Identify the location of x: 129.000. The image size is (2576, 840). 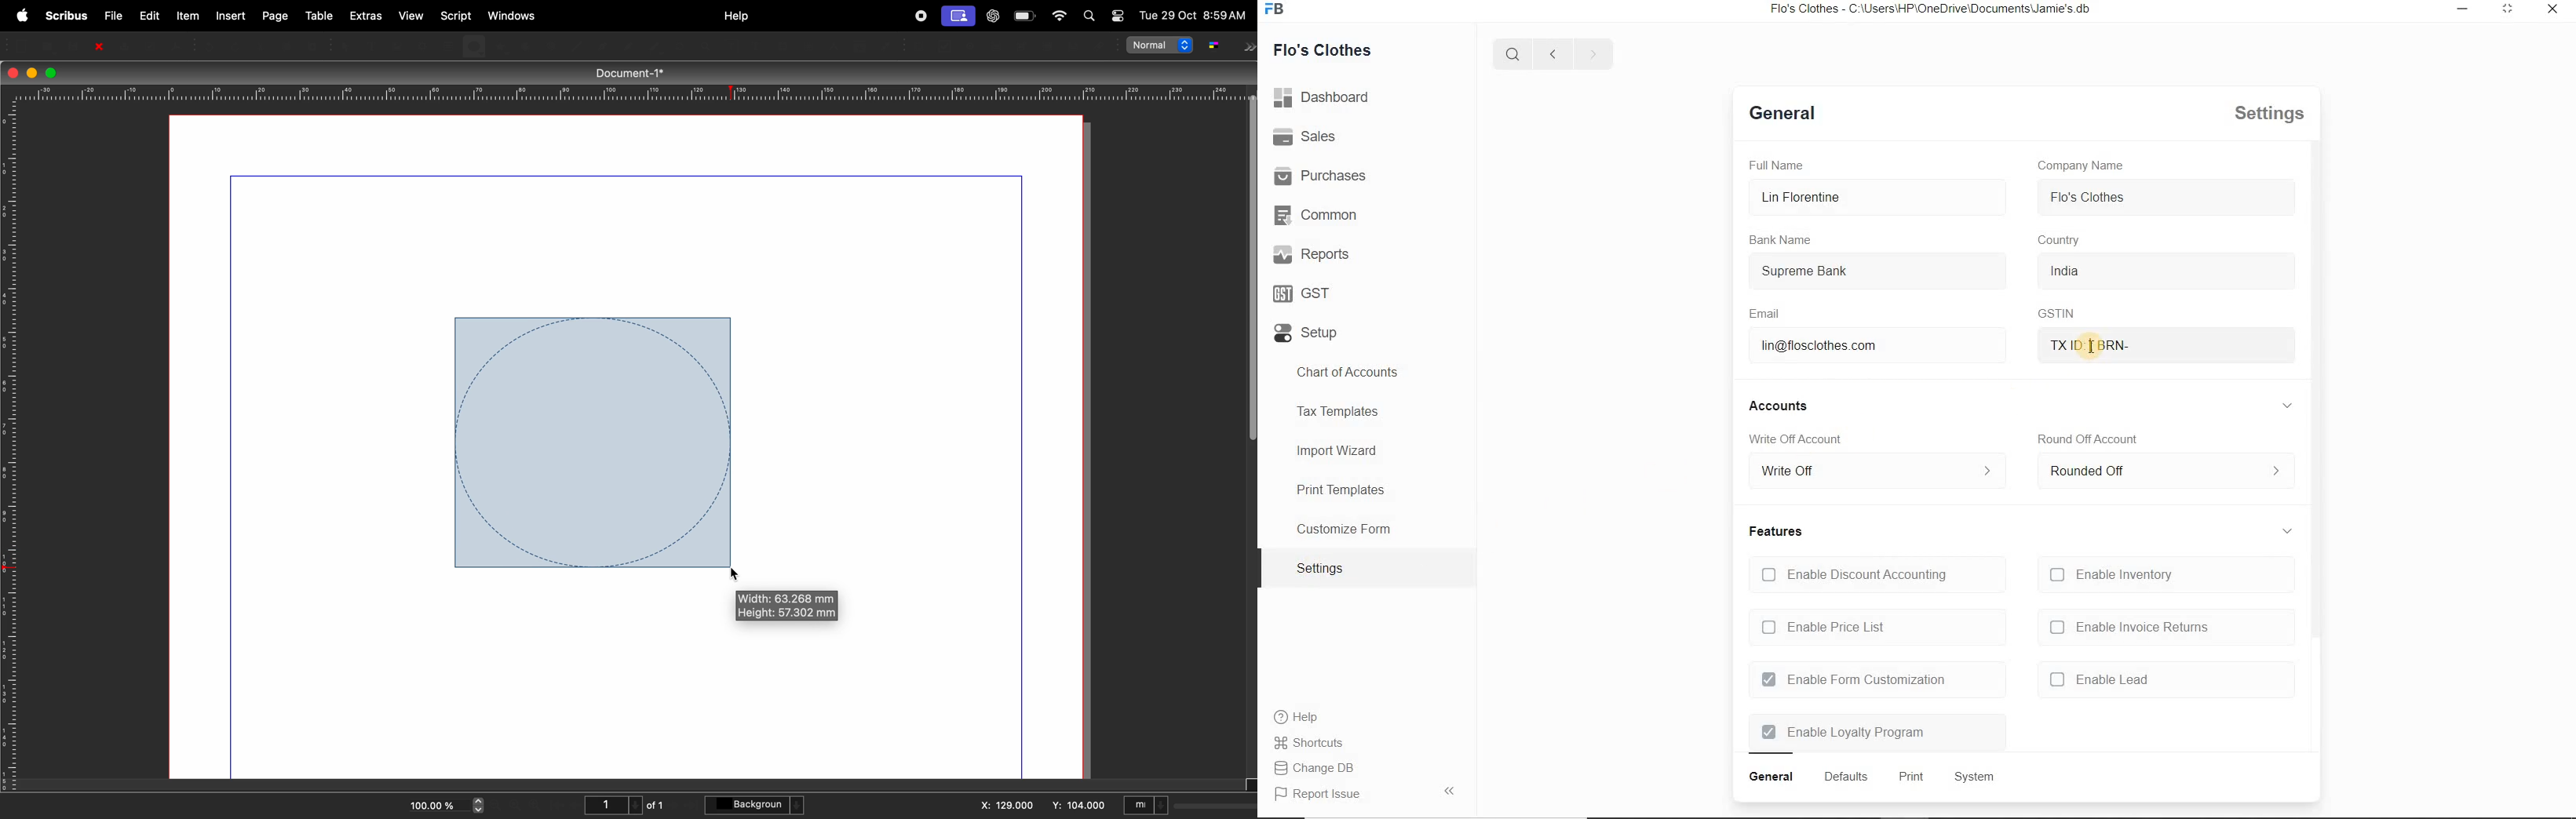
(1005, 804).